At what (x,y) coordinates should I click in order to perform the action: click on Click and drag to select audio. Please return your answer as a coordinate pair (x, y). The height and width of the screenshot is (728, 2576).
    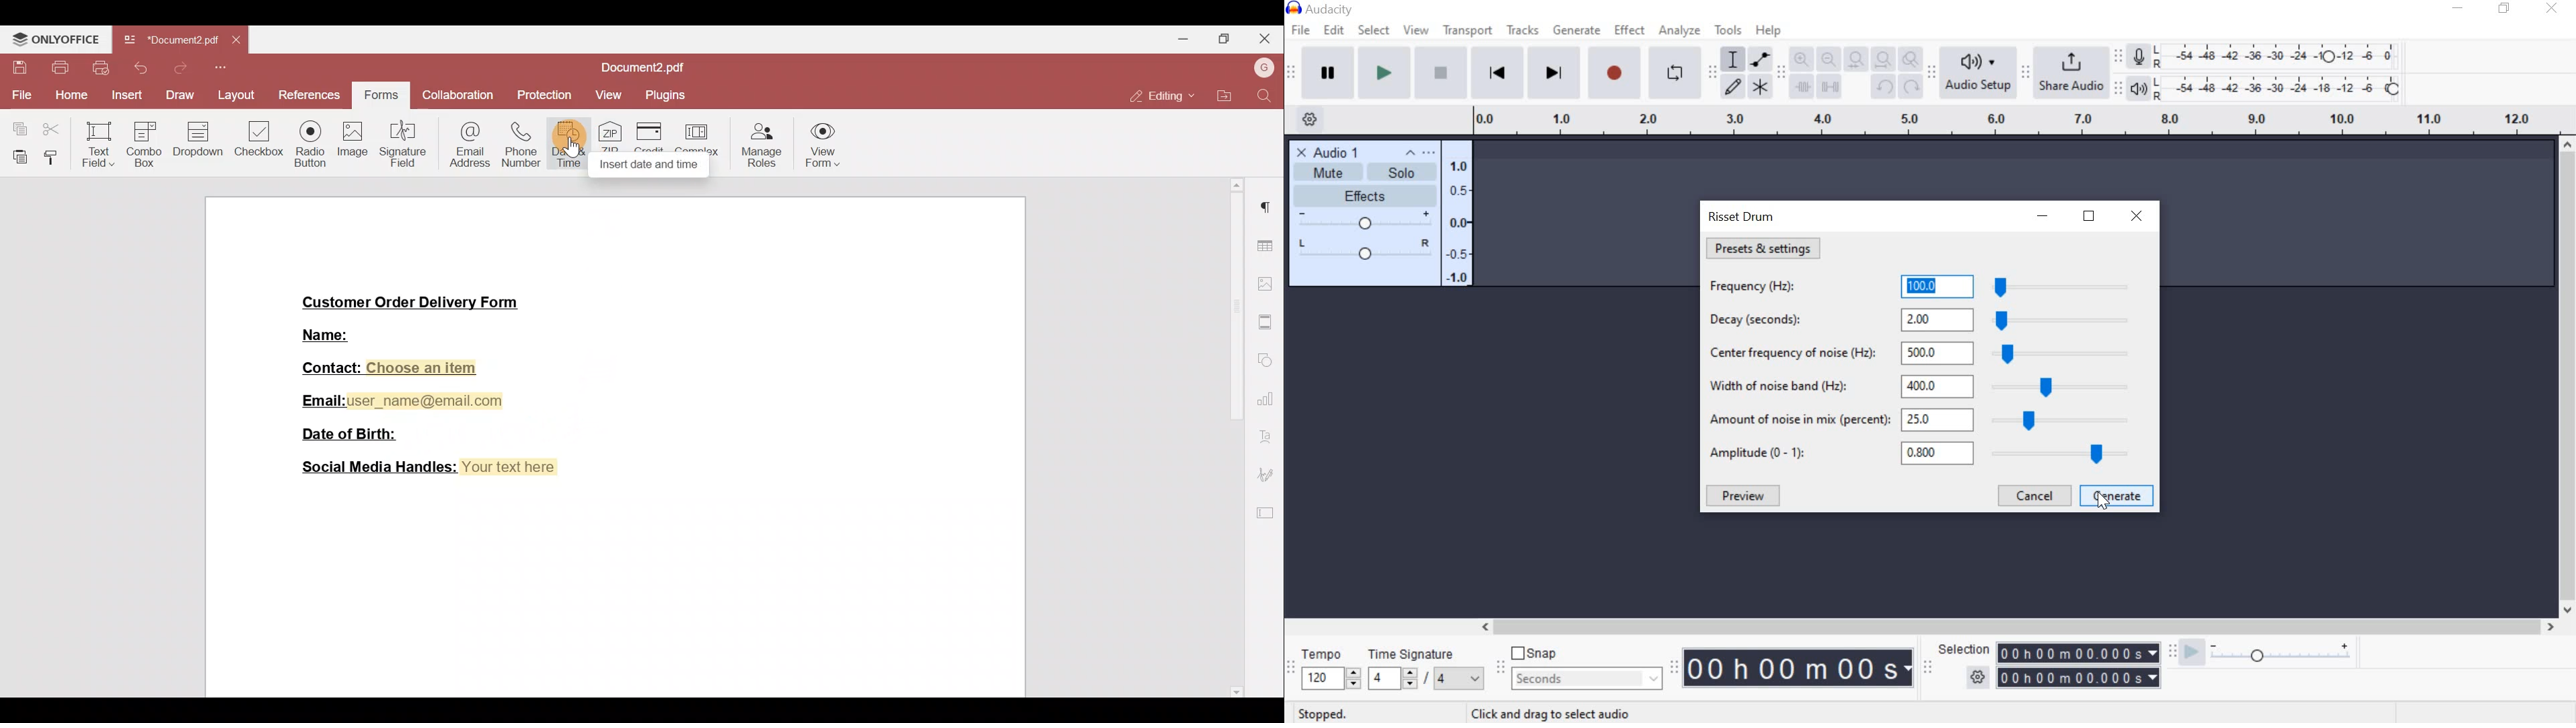
    Looking at the image, I should click on (1551, 714).